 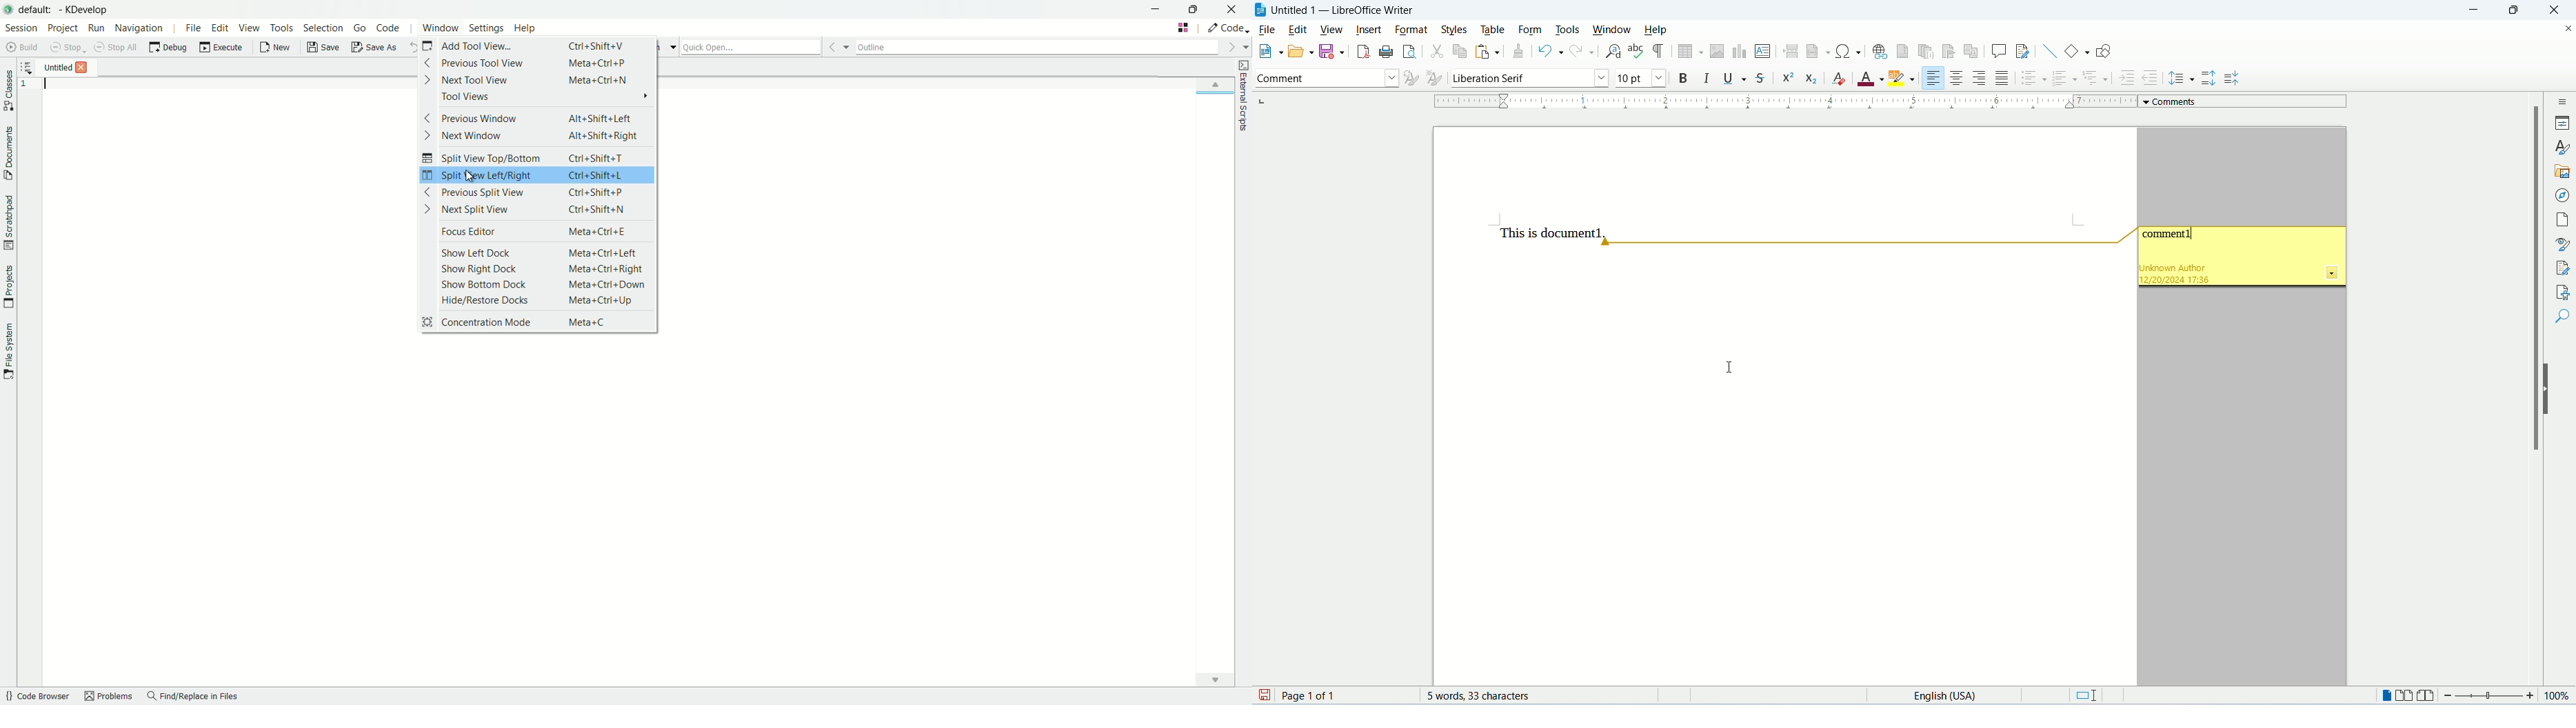 What do you see at coordinates (2561, 315) in the screenshot?
I see `find` at bounding box center [2561, 315].